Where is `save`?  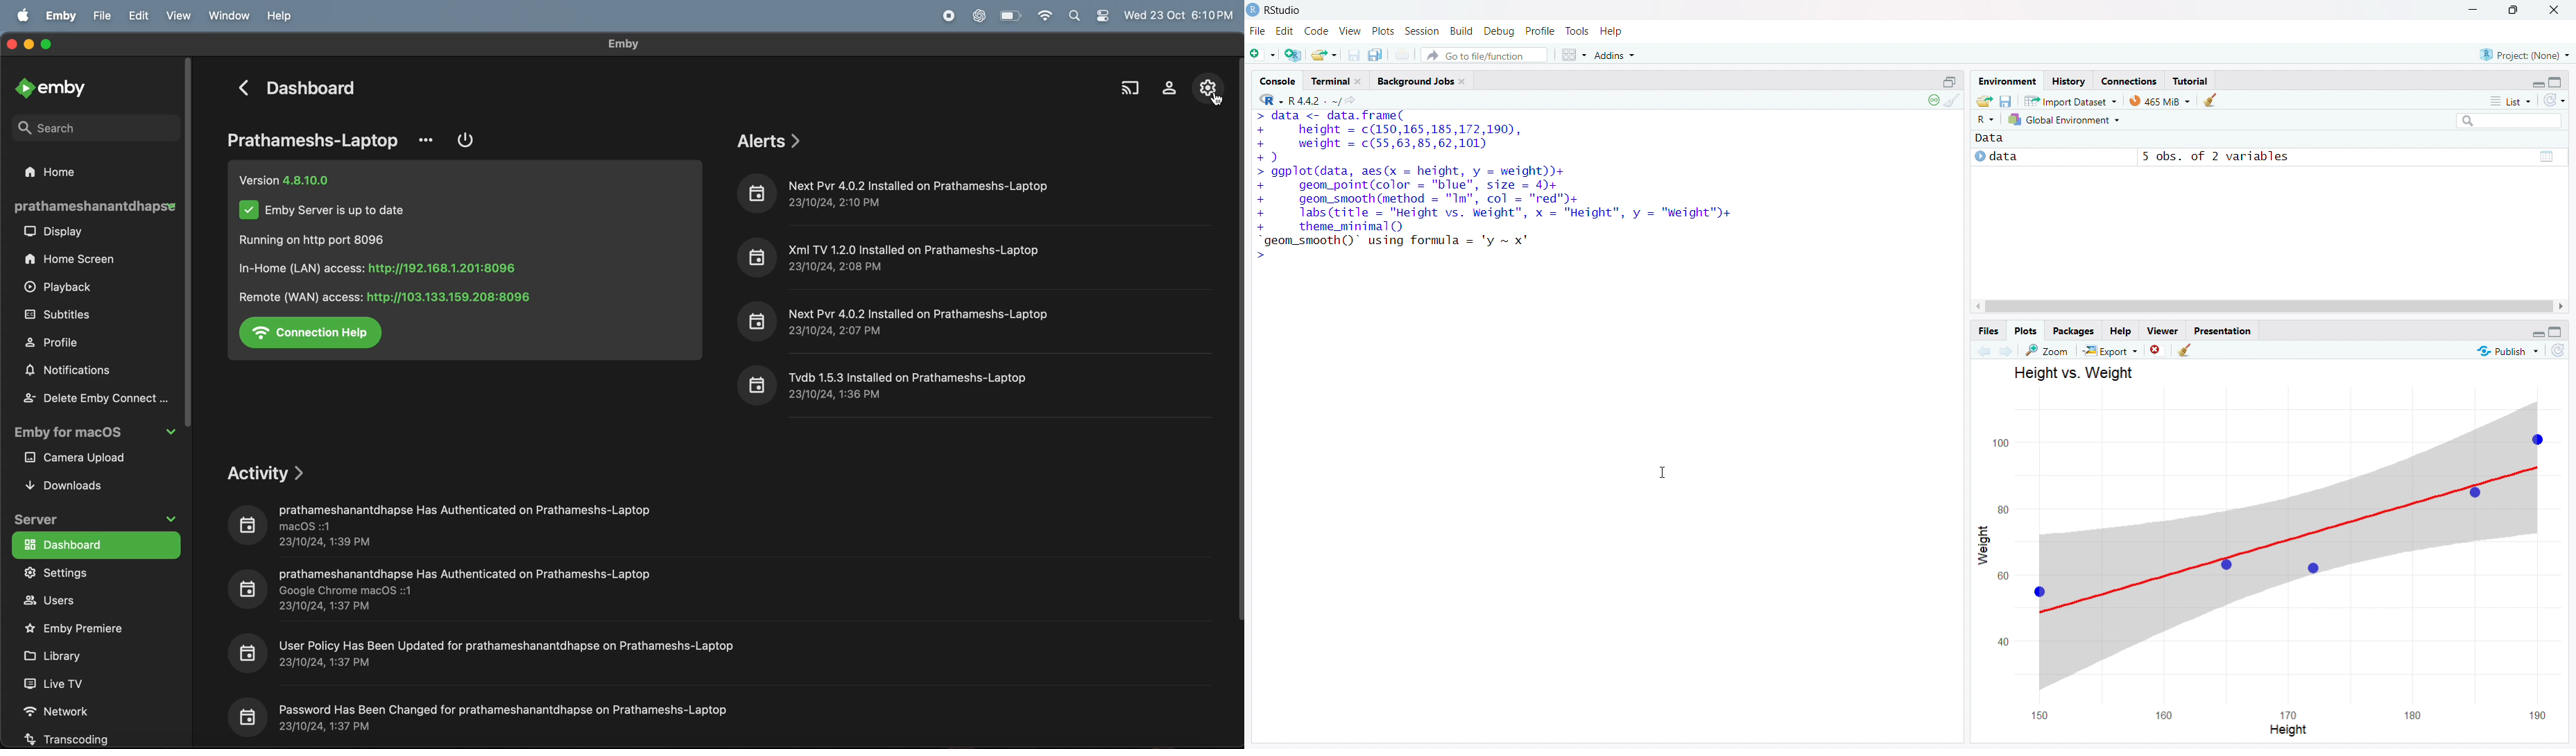
save is located at coordinates (1354, 55).